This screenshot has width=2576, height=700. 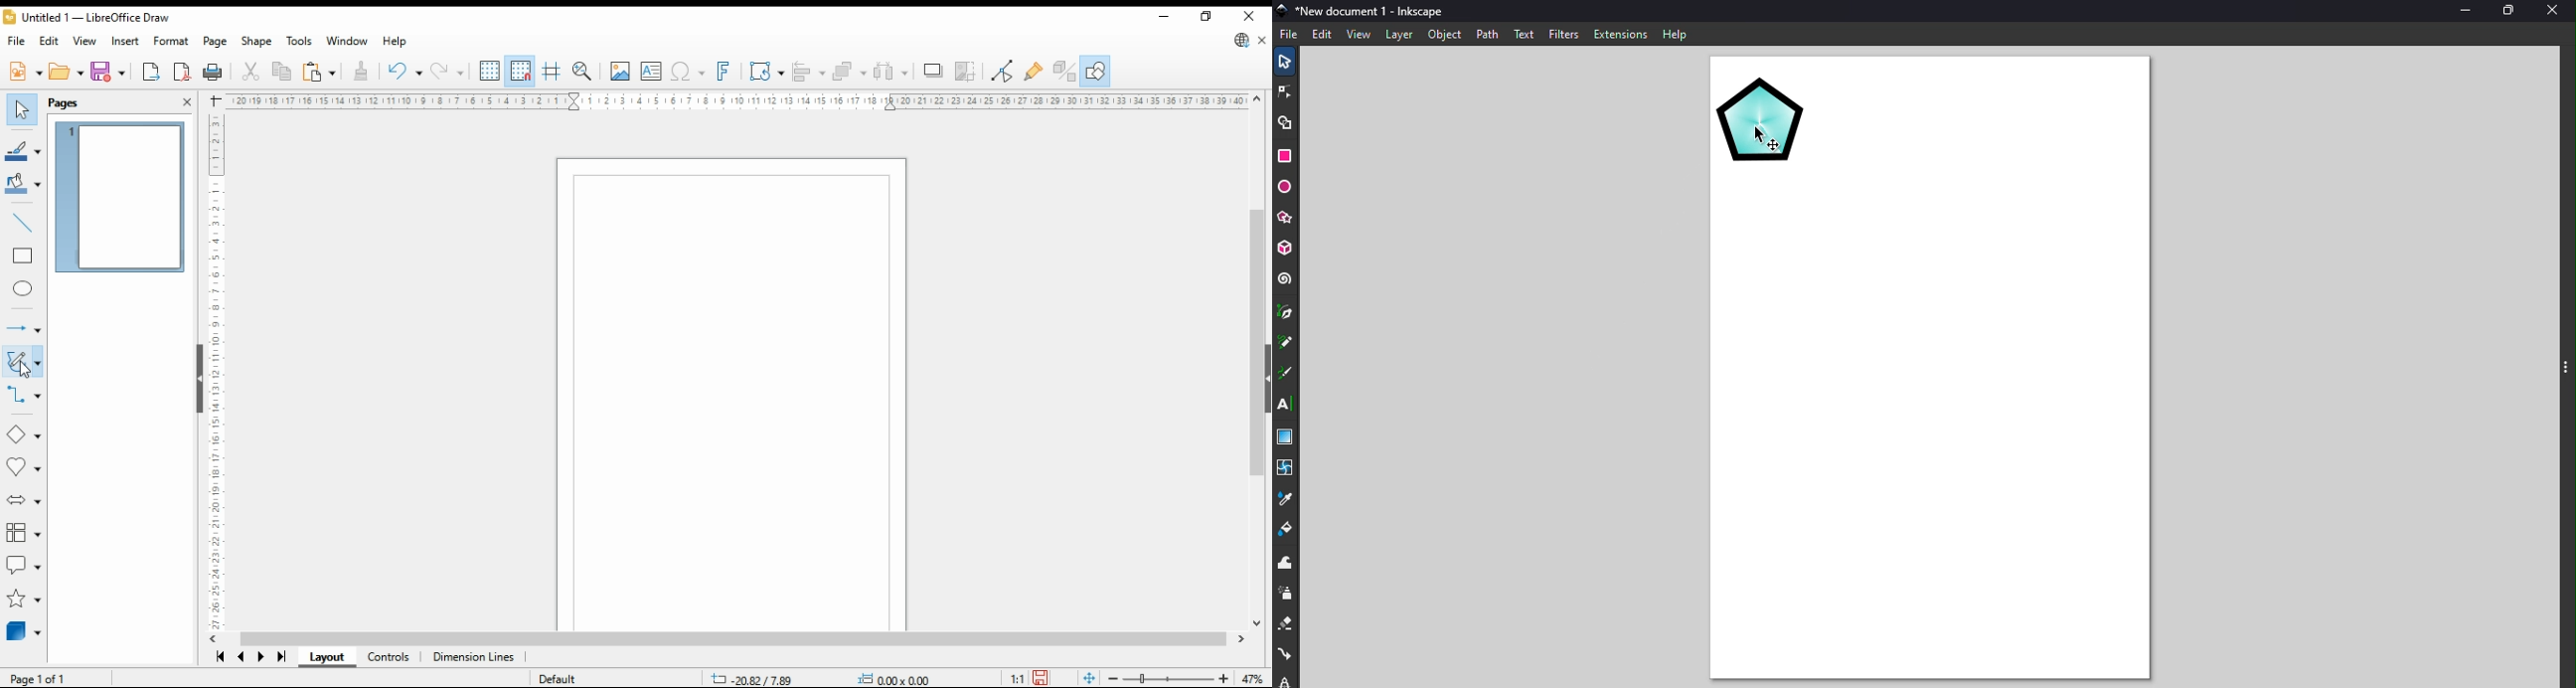 What do you see at coordinates (1286, 626) in the screenshot?
I see `Eraser tool` at bounding box center [1286, 626].